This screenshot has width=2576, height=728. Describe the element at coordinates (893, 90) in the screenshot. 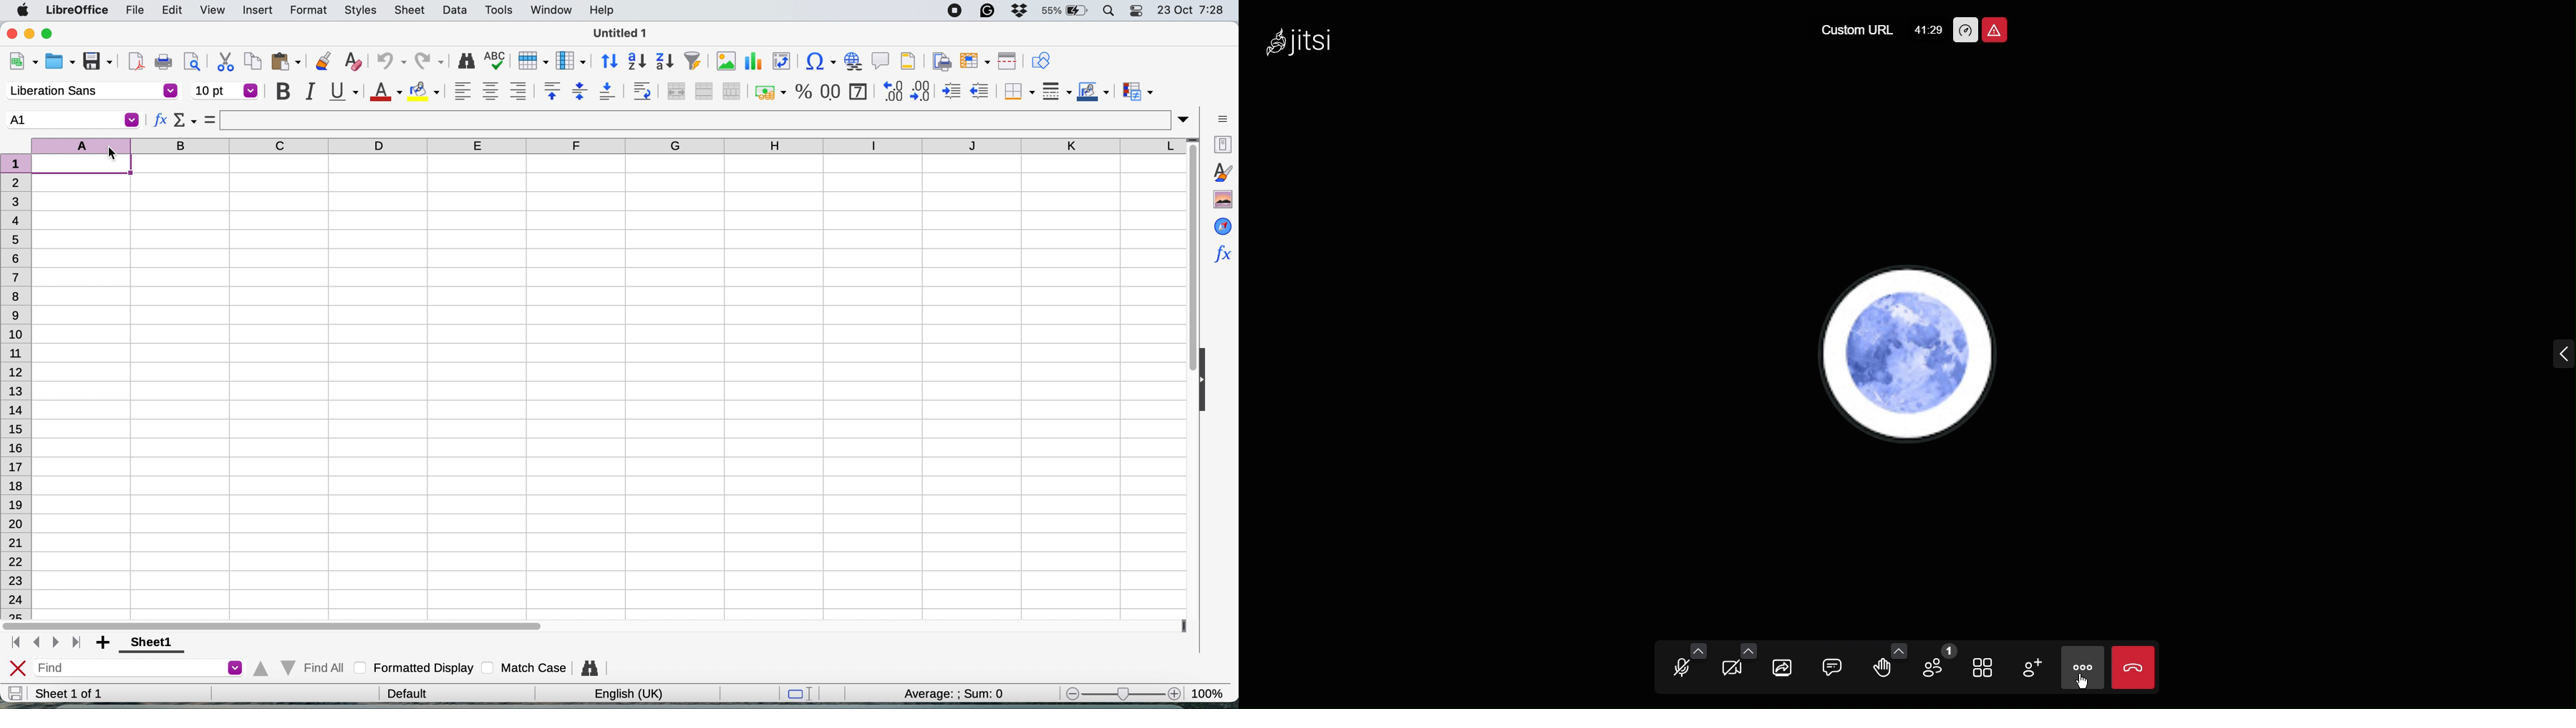

I see `add decimal` at that location.